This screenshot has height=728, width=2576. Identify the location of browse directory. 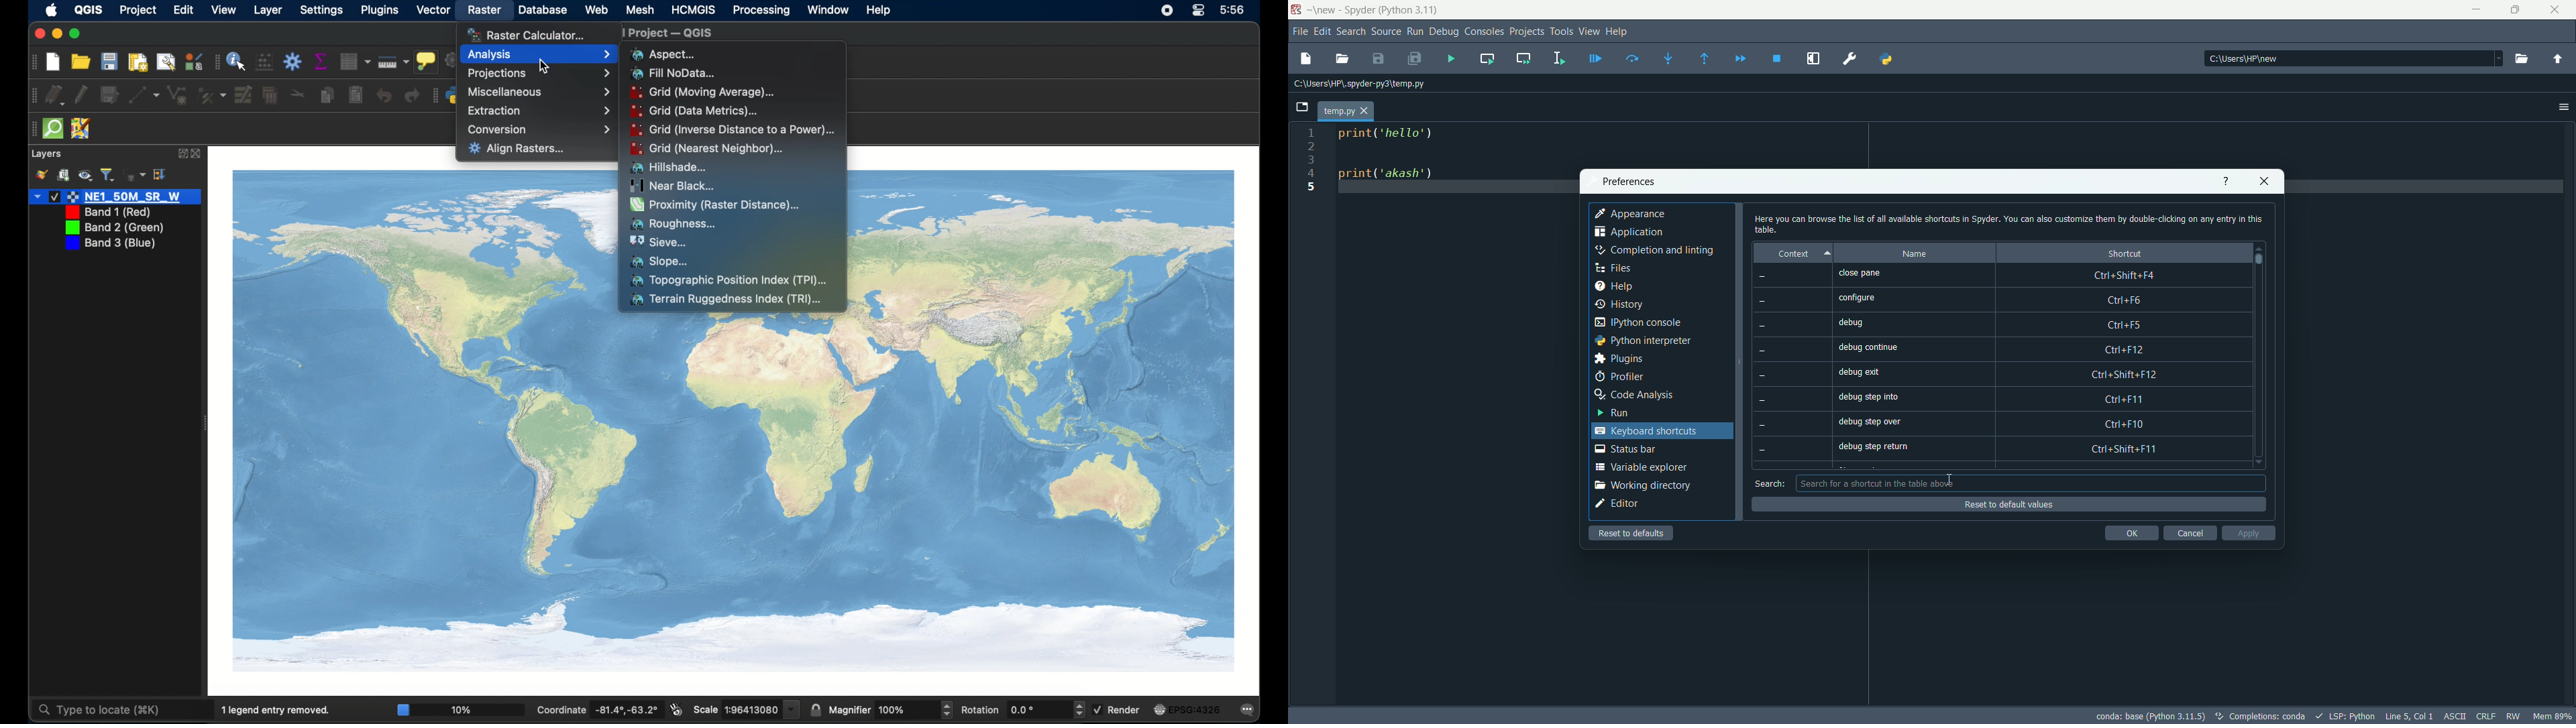
(2522, 60).